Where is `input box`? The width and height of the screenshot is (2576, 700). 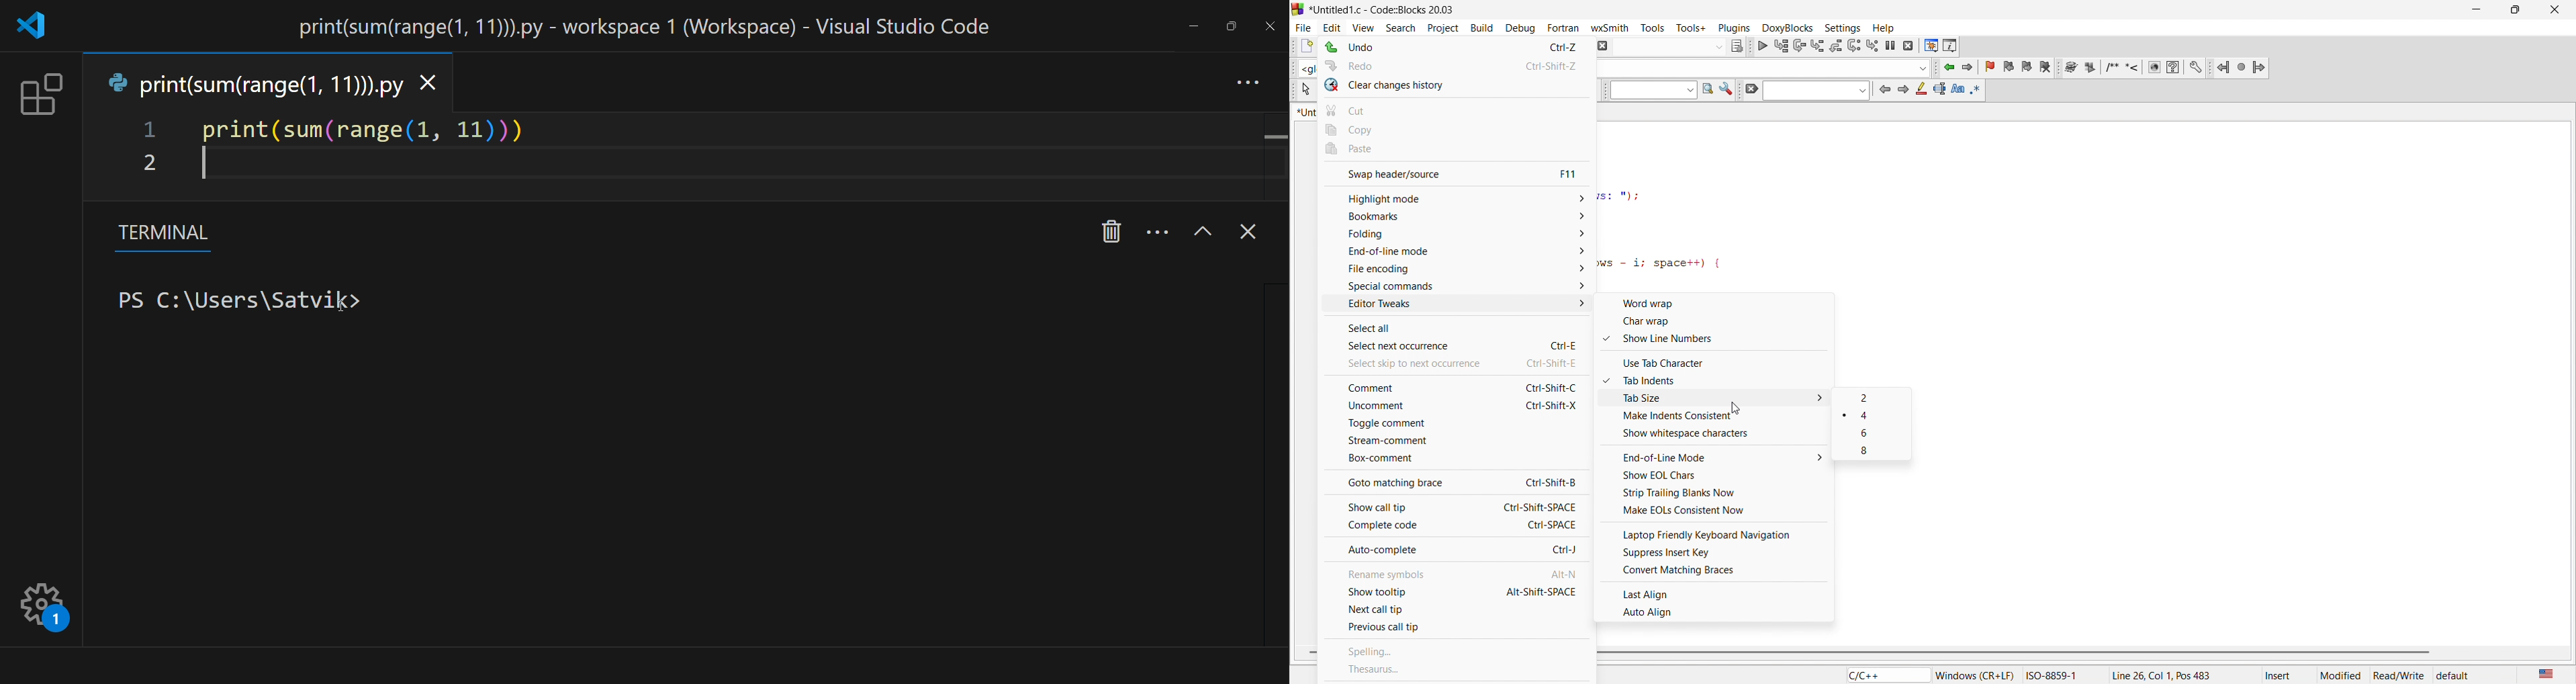 input box is located at coordinates (1763, 65).